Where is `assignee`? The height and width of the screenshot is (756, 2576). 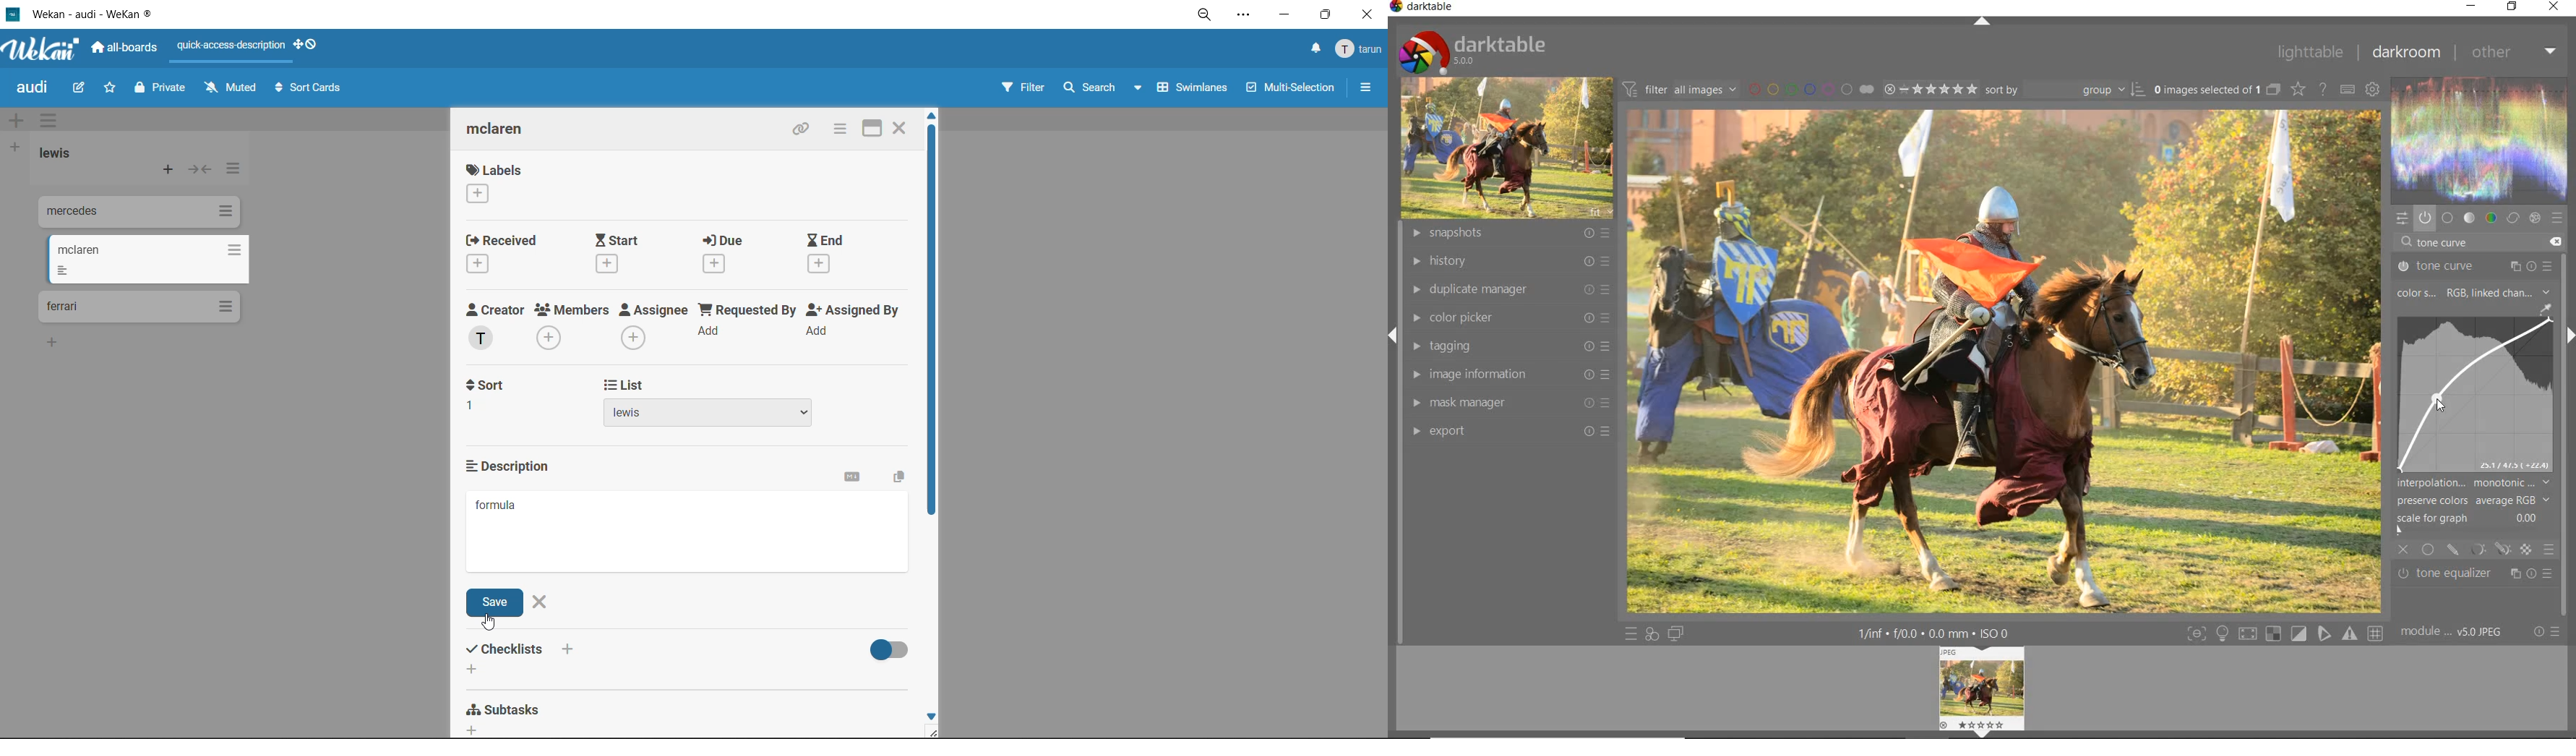
assignee is located at coordinates (654, 326).